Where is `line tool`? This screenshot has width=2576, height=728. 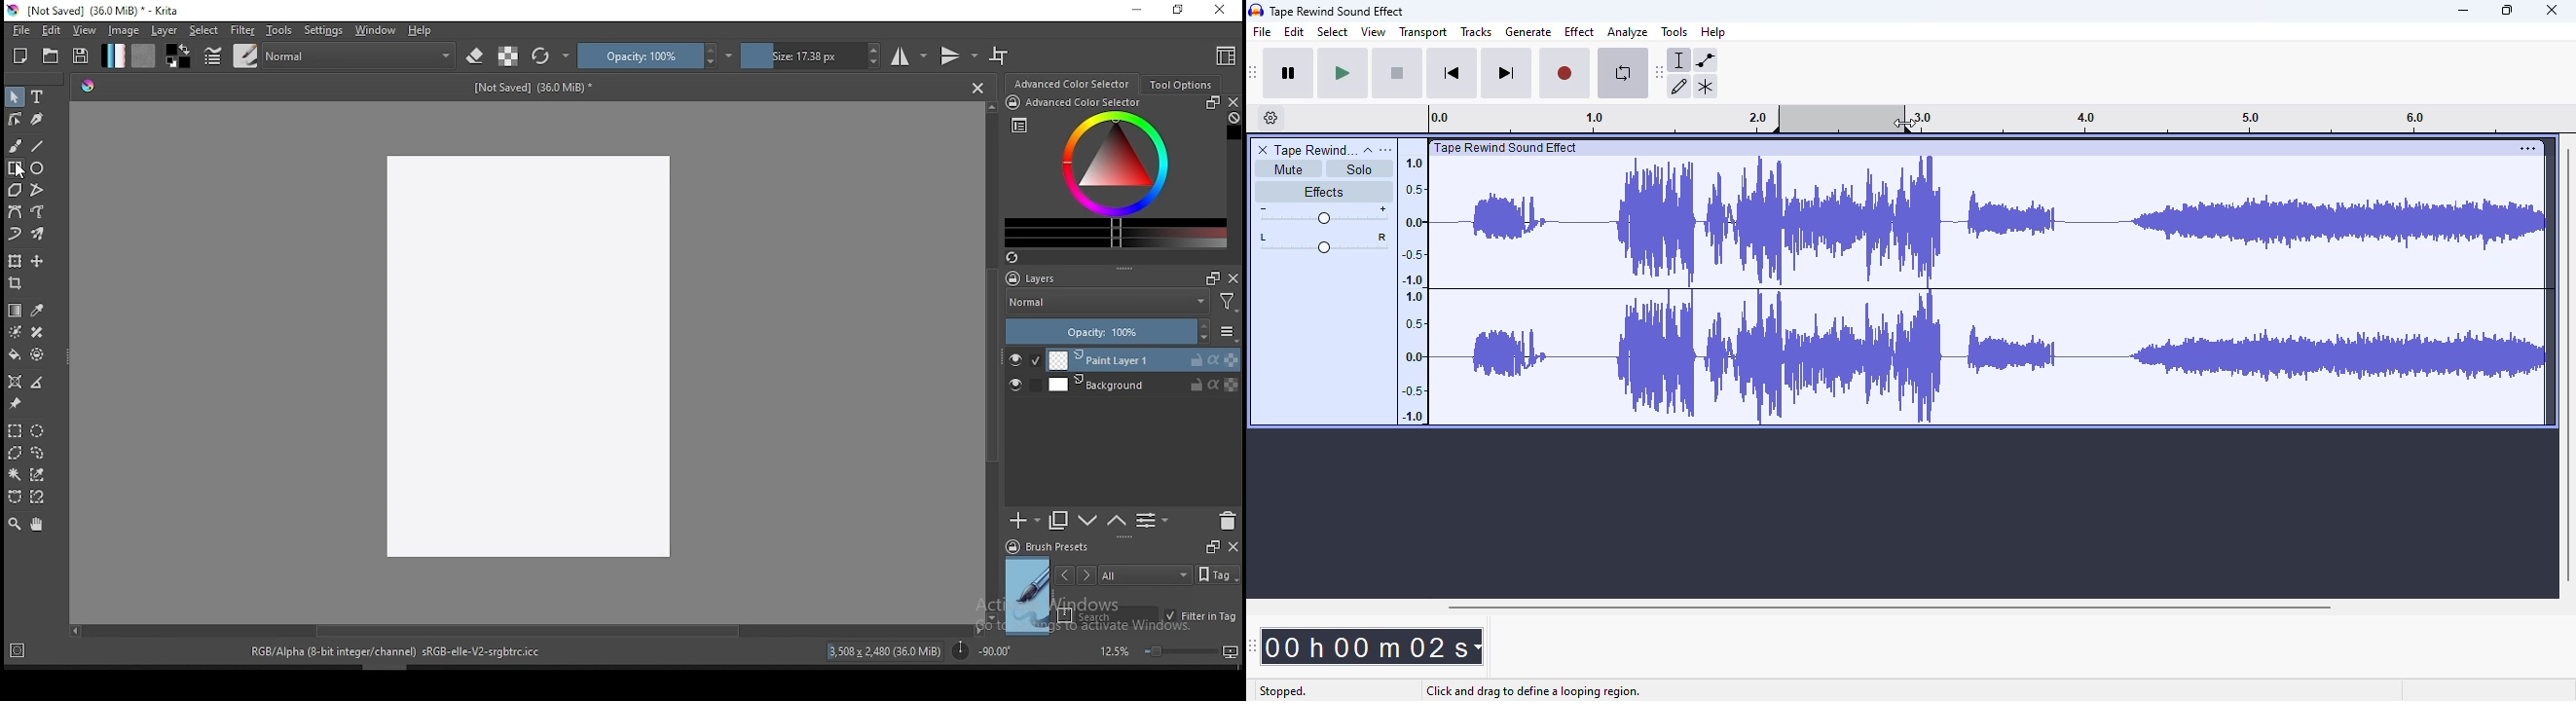 line tool is located at coordinates (38, 146).